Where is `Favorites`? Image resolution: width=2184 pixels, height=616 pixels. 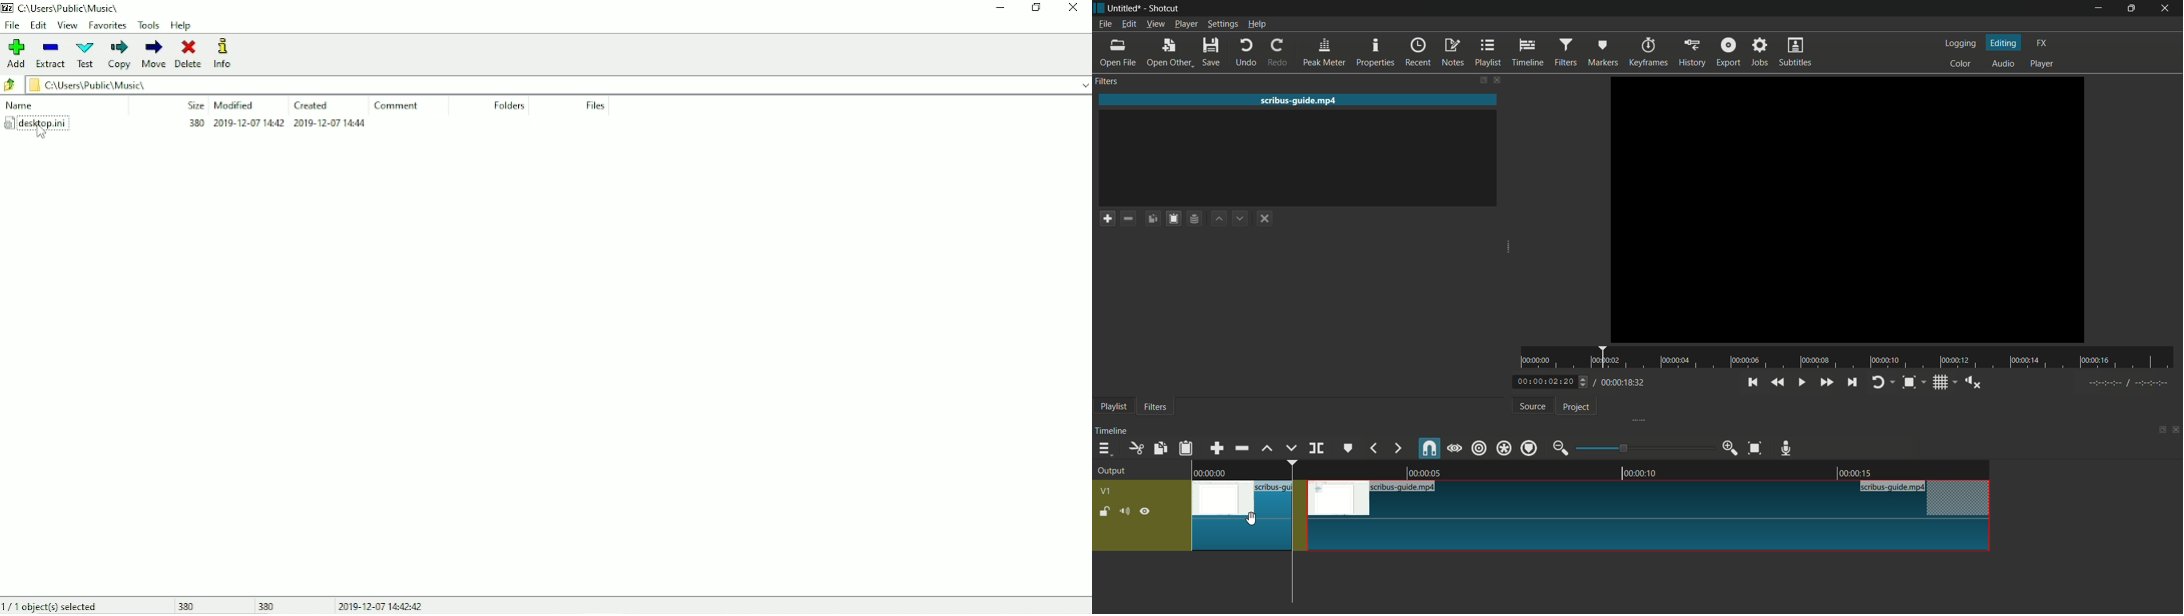 Favorites is located at coordinates (106, 26).